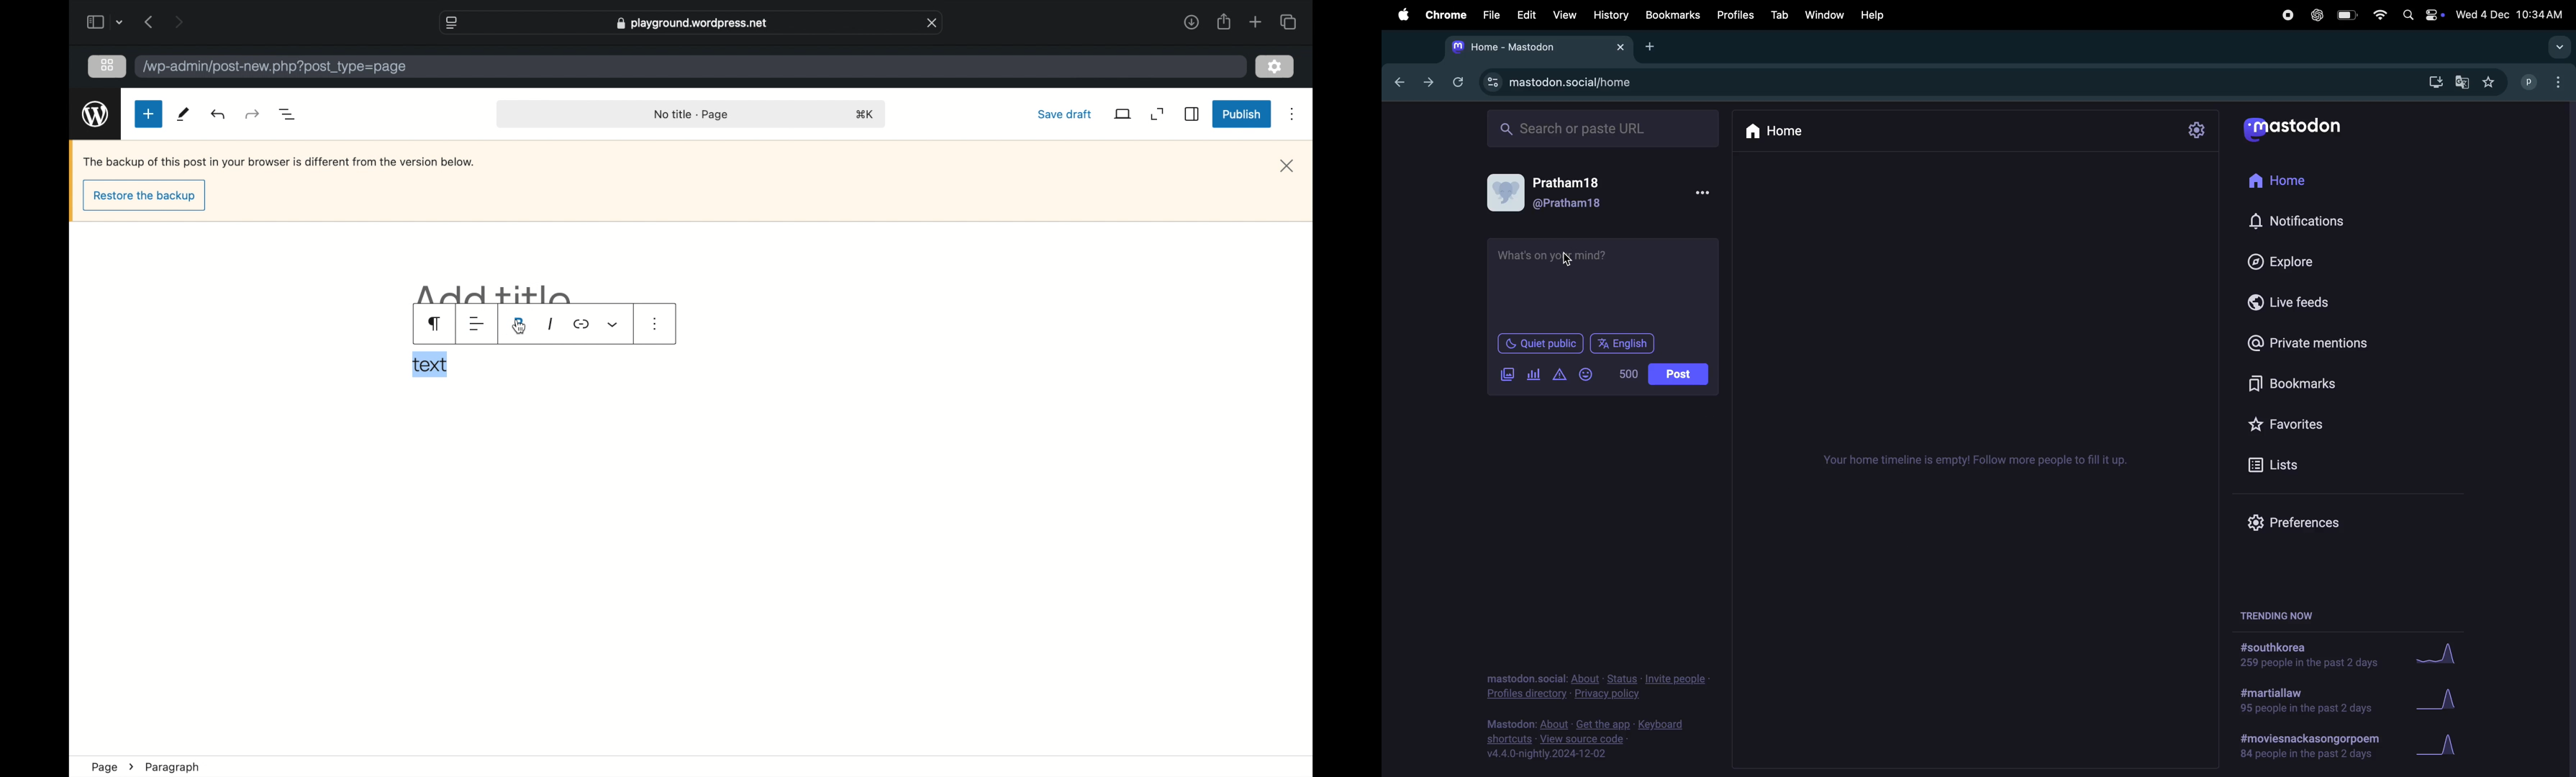  I want to click on Quiet public, so click(1542, 345).